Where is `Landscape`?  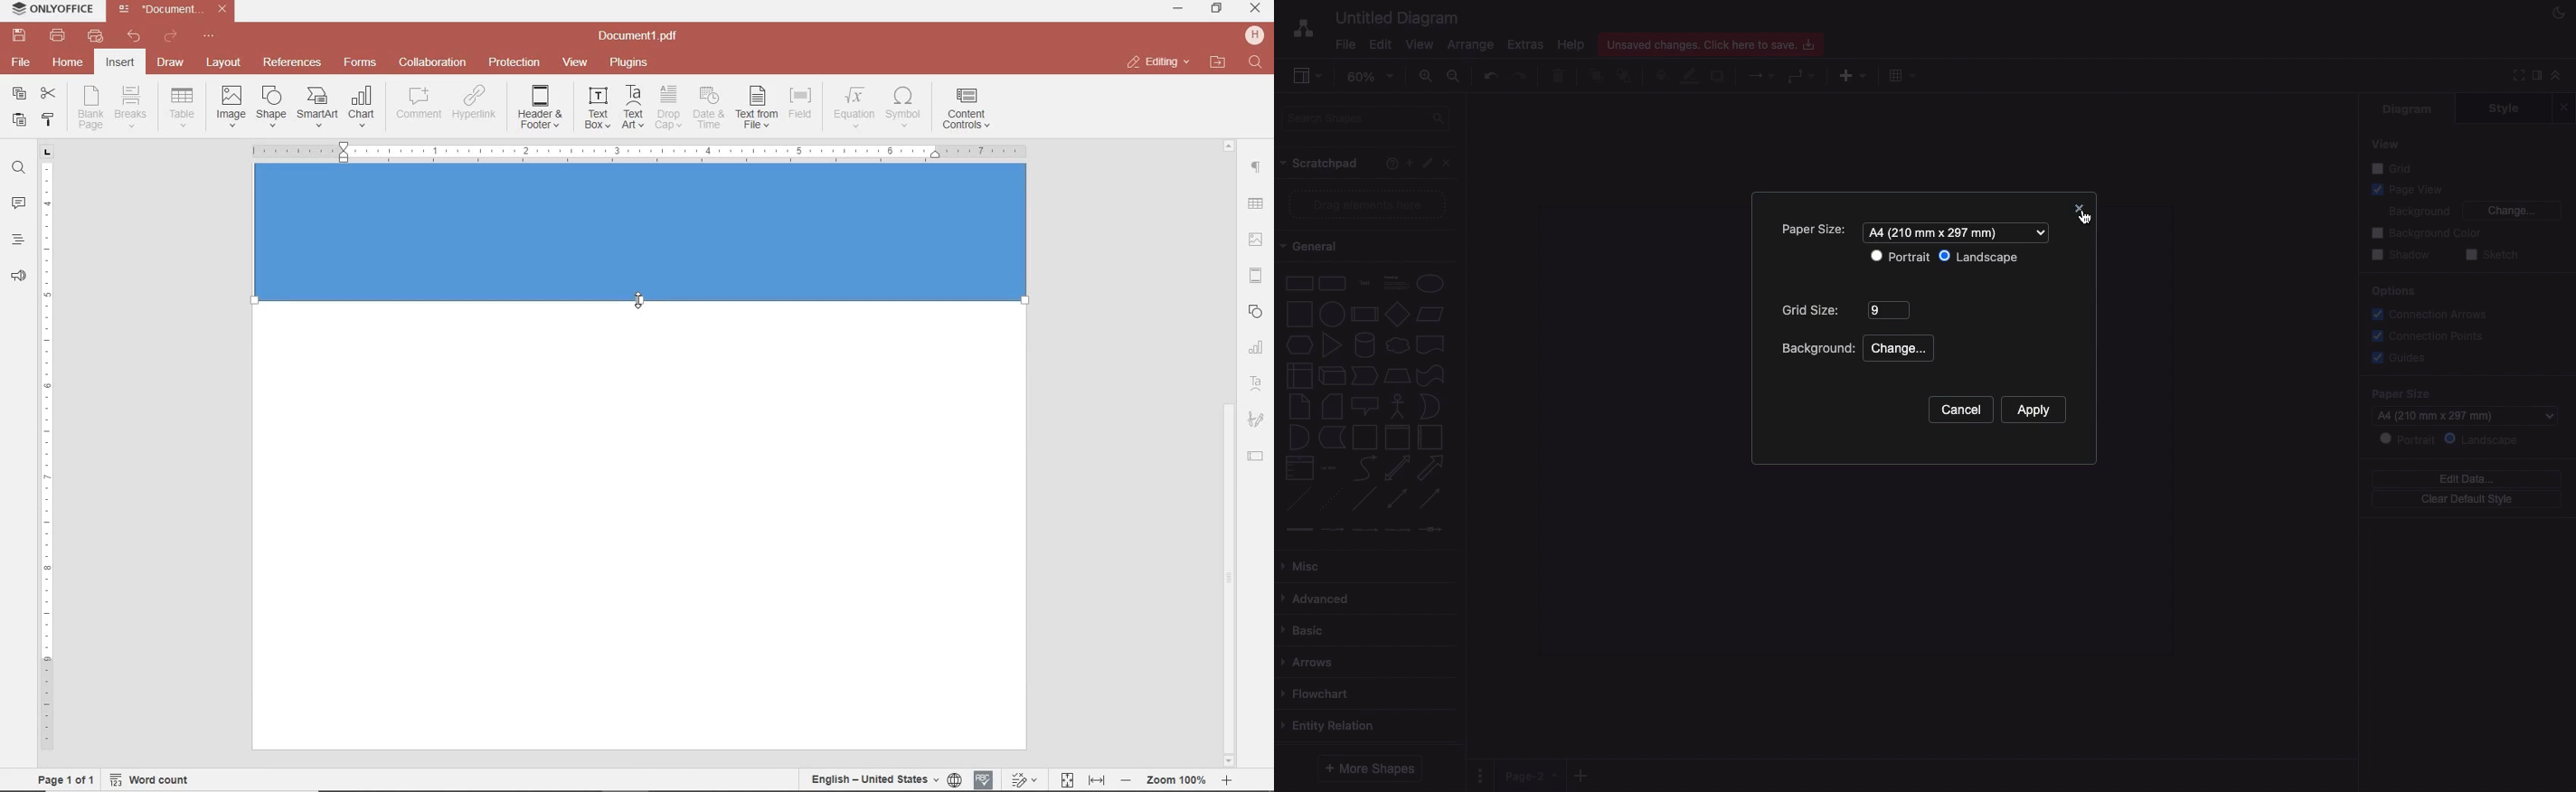
Landscape is located at coordinates (2482, 440).